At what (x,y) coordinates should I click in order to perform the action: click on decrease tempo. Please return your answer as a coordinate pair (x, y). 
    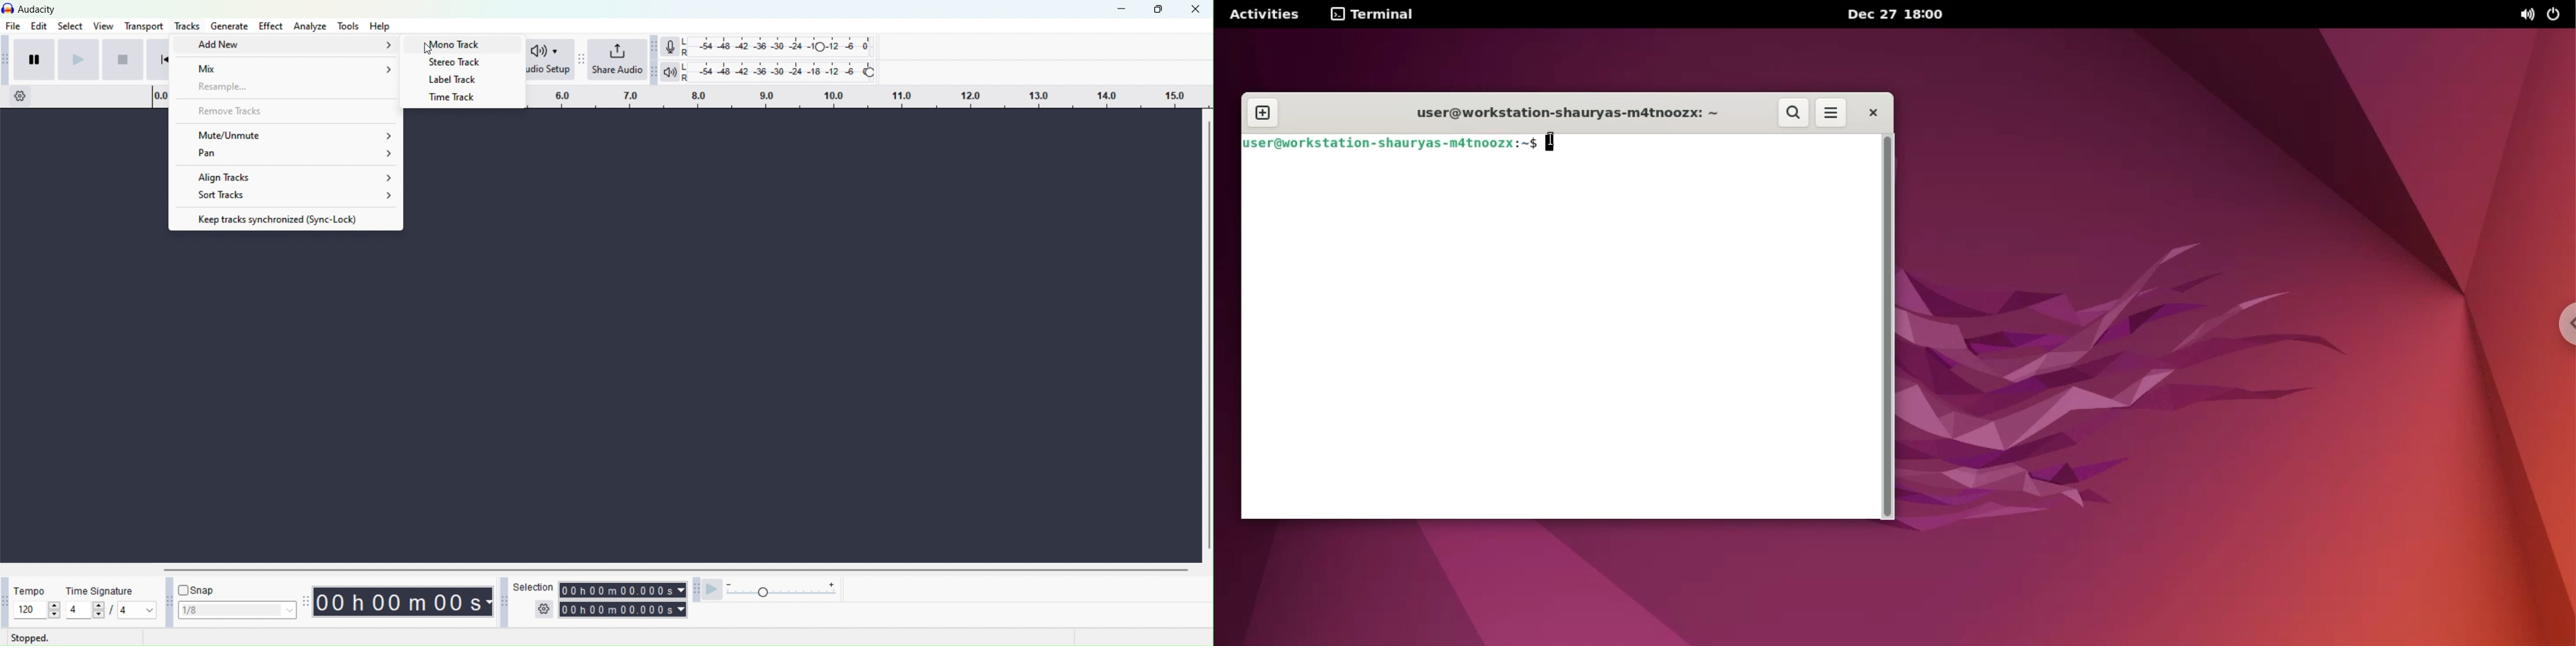
    Looking at the image, I should click on (54, 616).